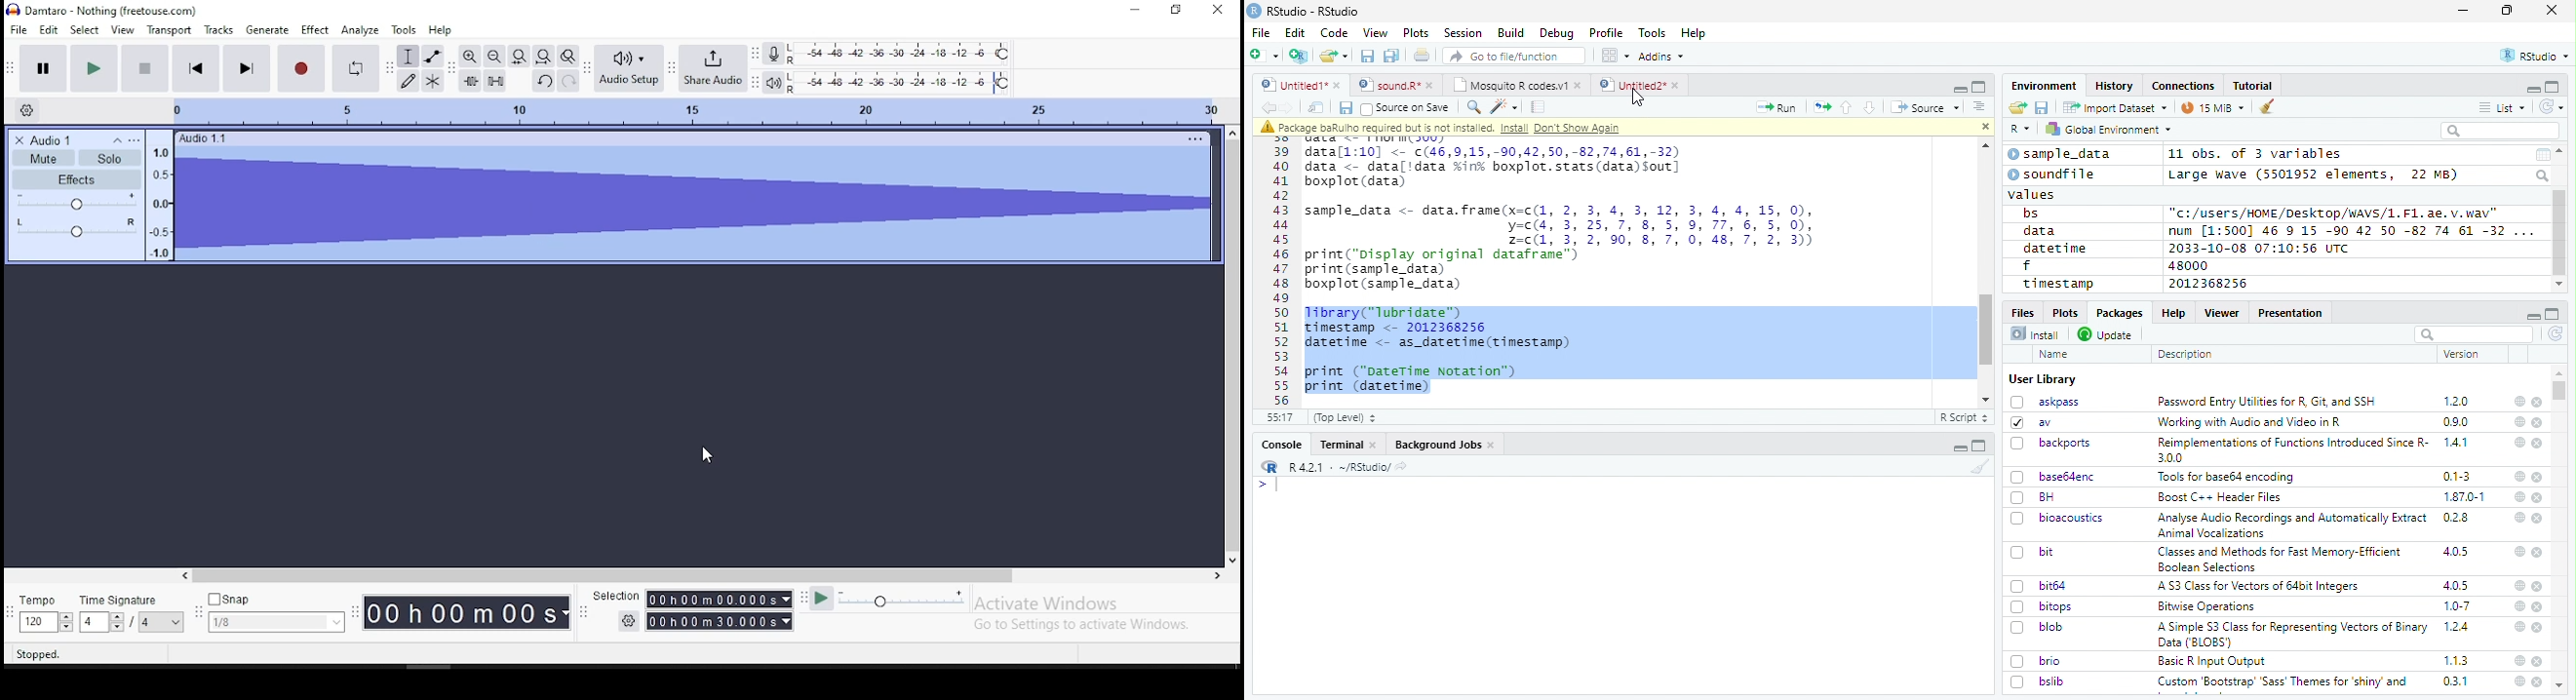 The width and height of the screenshot is (2576, 700). I want to click on Go to file/function, so click(1515, 56).